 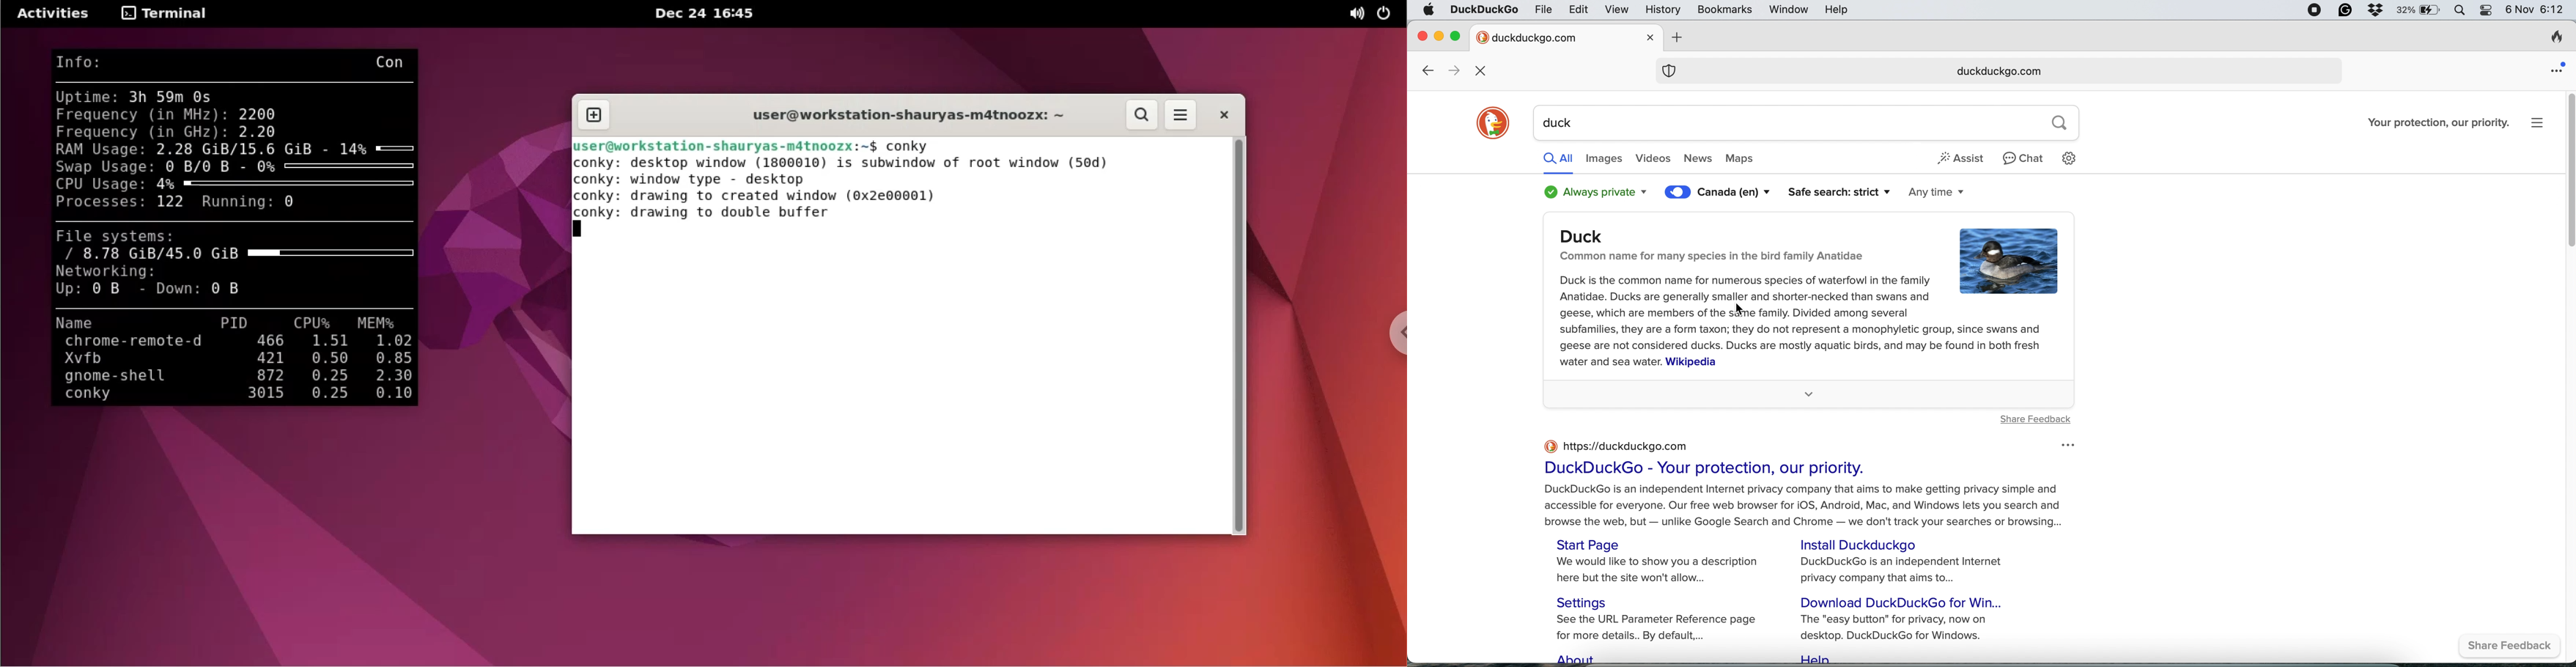 What do you see at coordinates (1607, 362) in the screenshot?
I see `water and sea water` at bounding box center [1607, 362].